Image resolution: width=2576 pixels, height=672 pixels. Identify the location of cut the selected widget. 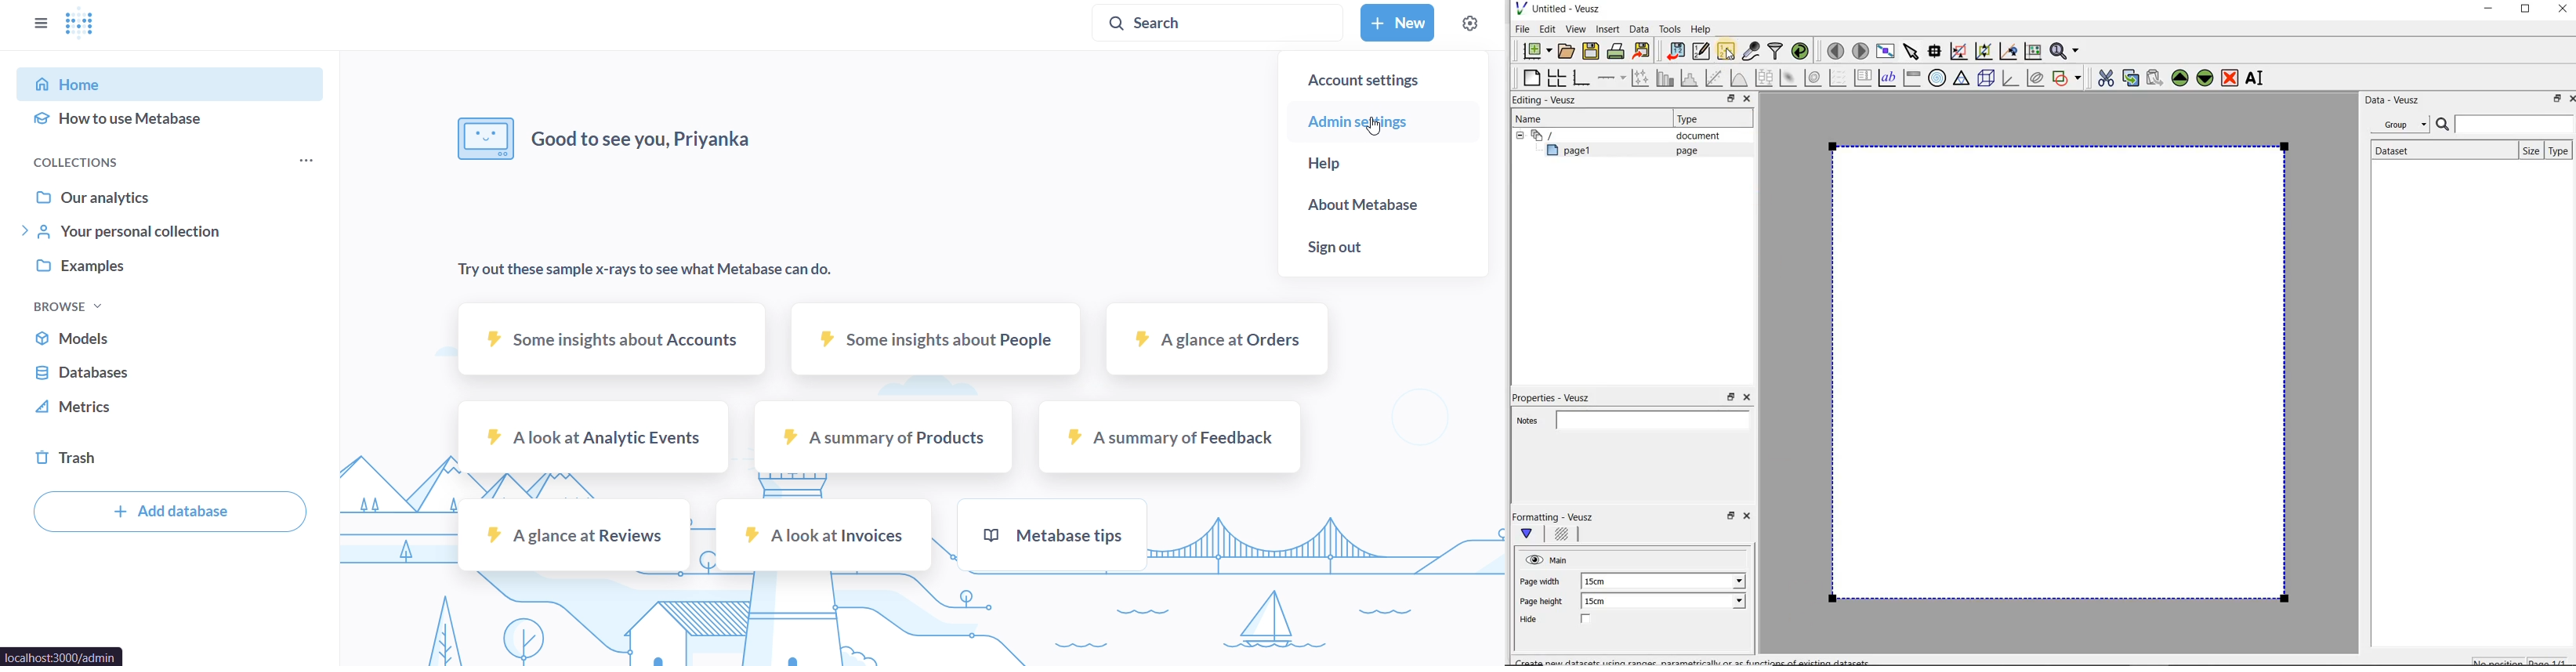
(2104, 77).